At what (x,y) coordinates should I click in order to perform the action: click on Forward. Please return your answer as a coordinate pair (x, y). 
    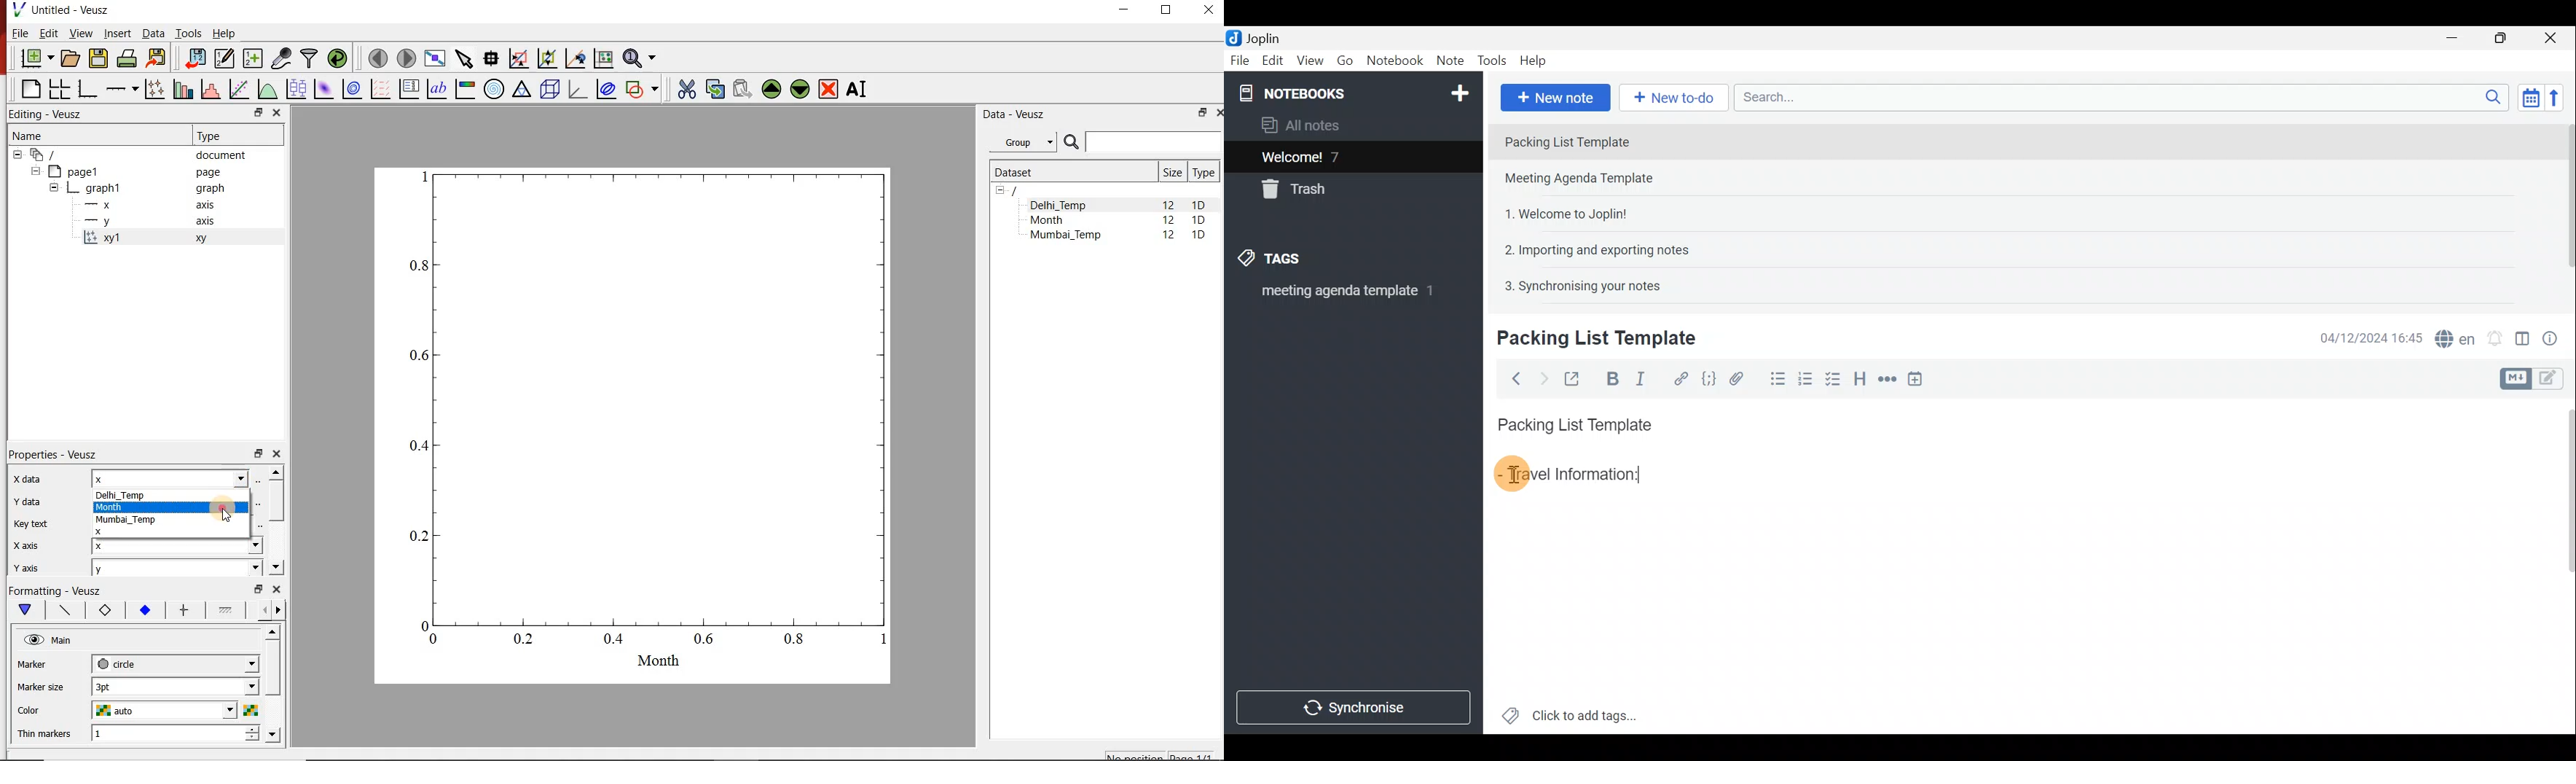
    Looking at the image, I should click on (1541, 377).